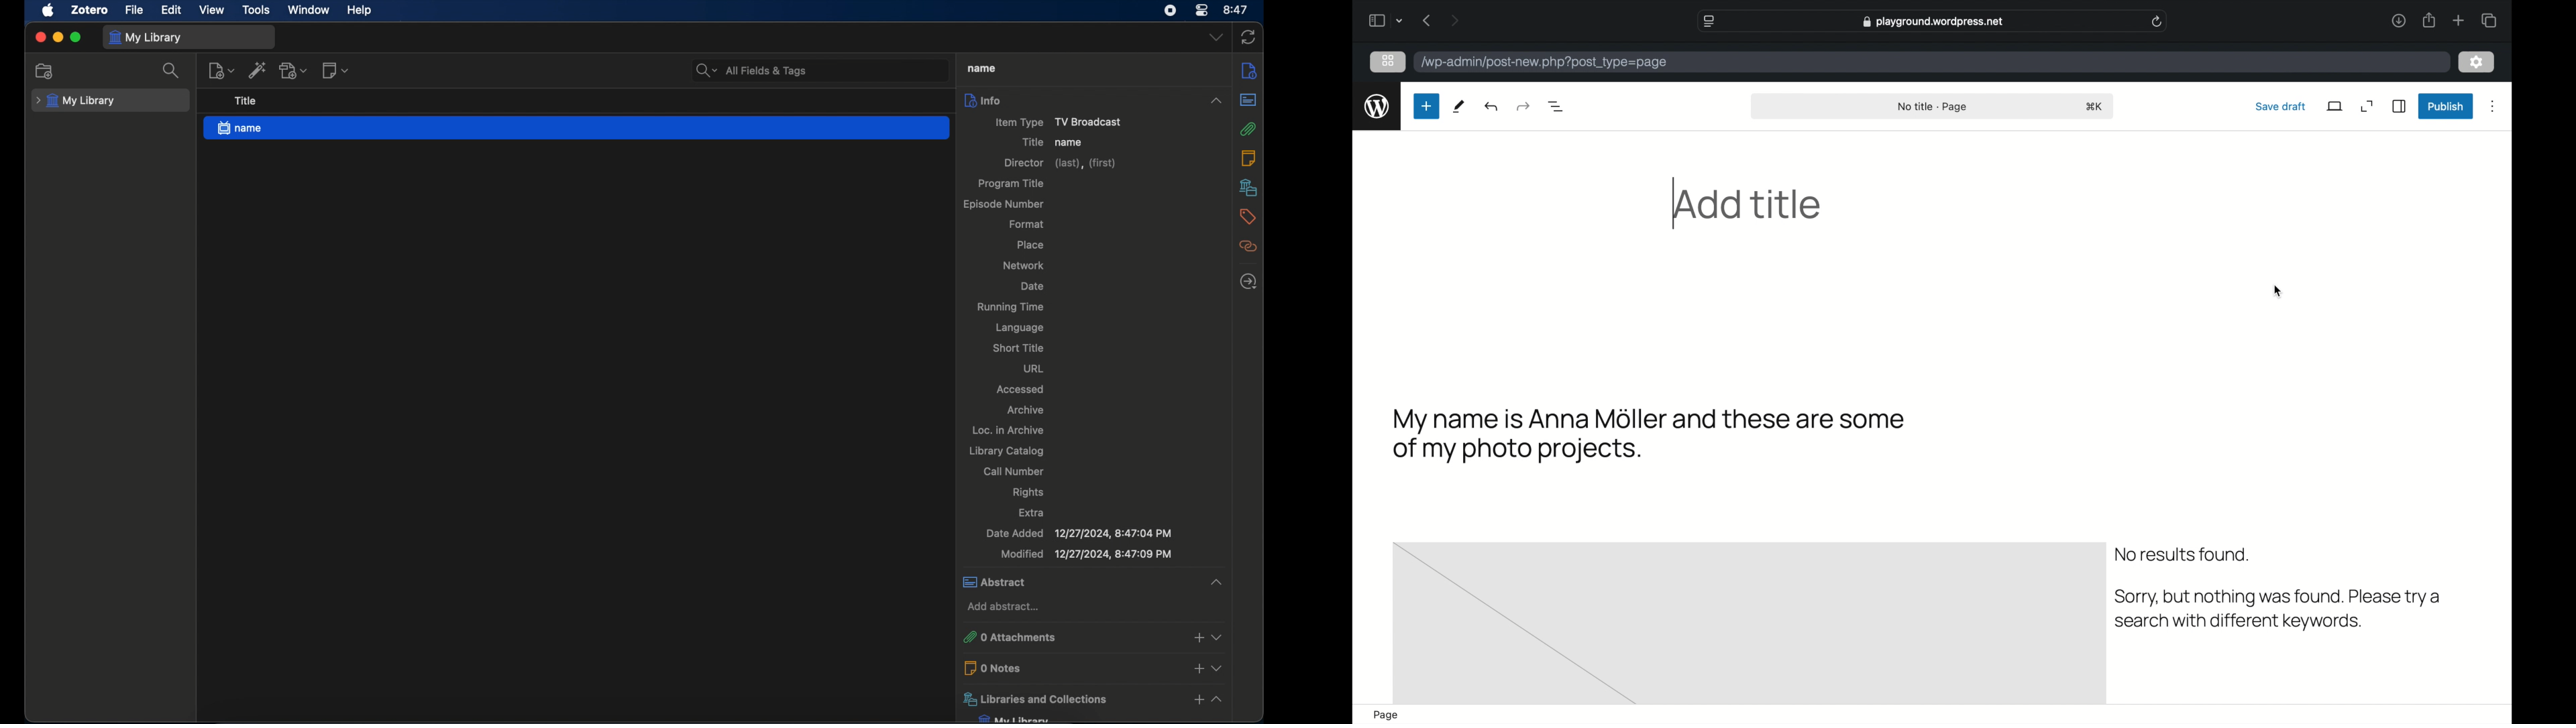 The width and height of the screenshot is (2576, 728). Describe the element at coordinates (2277, 291) in the screenshot. I see `cursor` at that location.